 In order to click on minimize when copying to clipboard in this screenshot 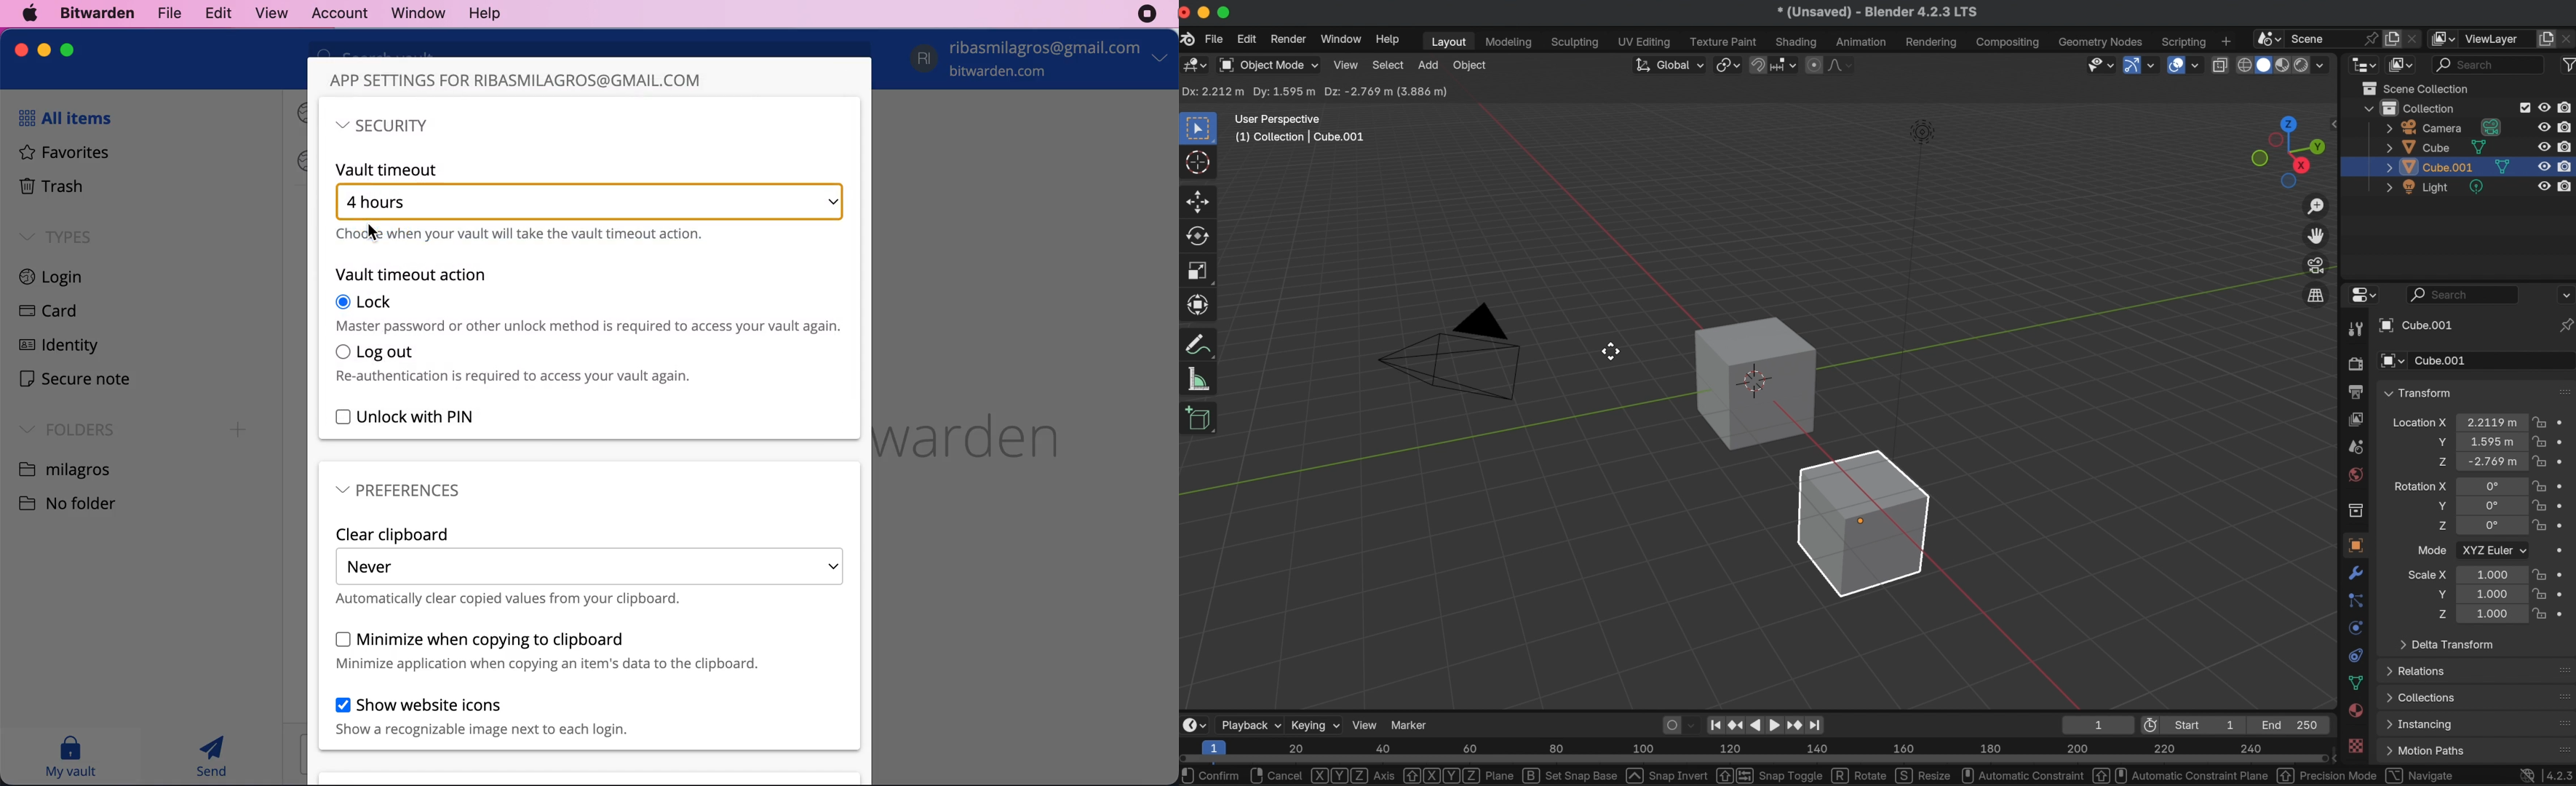, I will do `click(547, 651)`.